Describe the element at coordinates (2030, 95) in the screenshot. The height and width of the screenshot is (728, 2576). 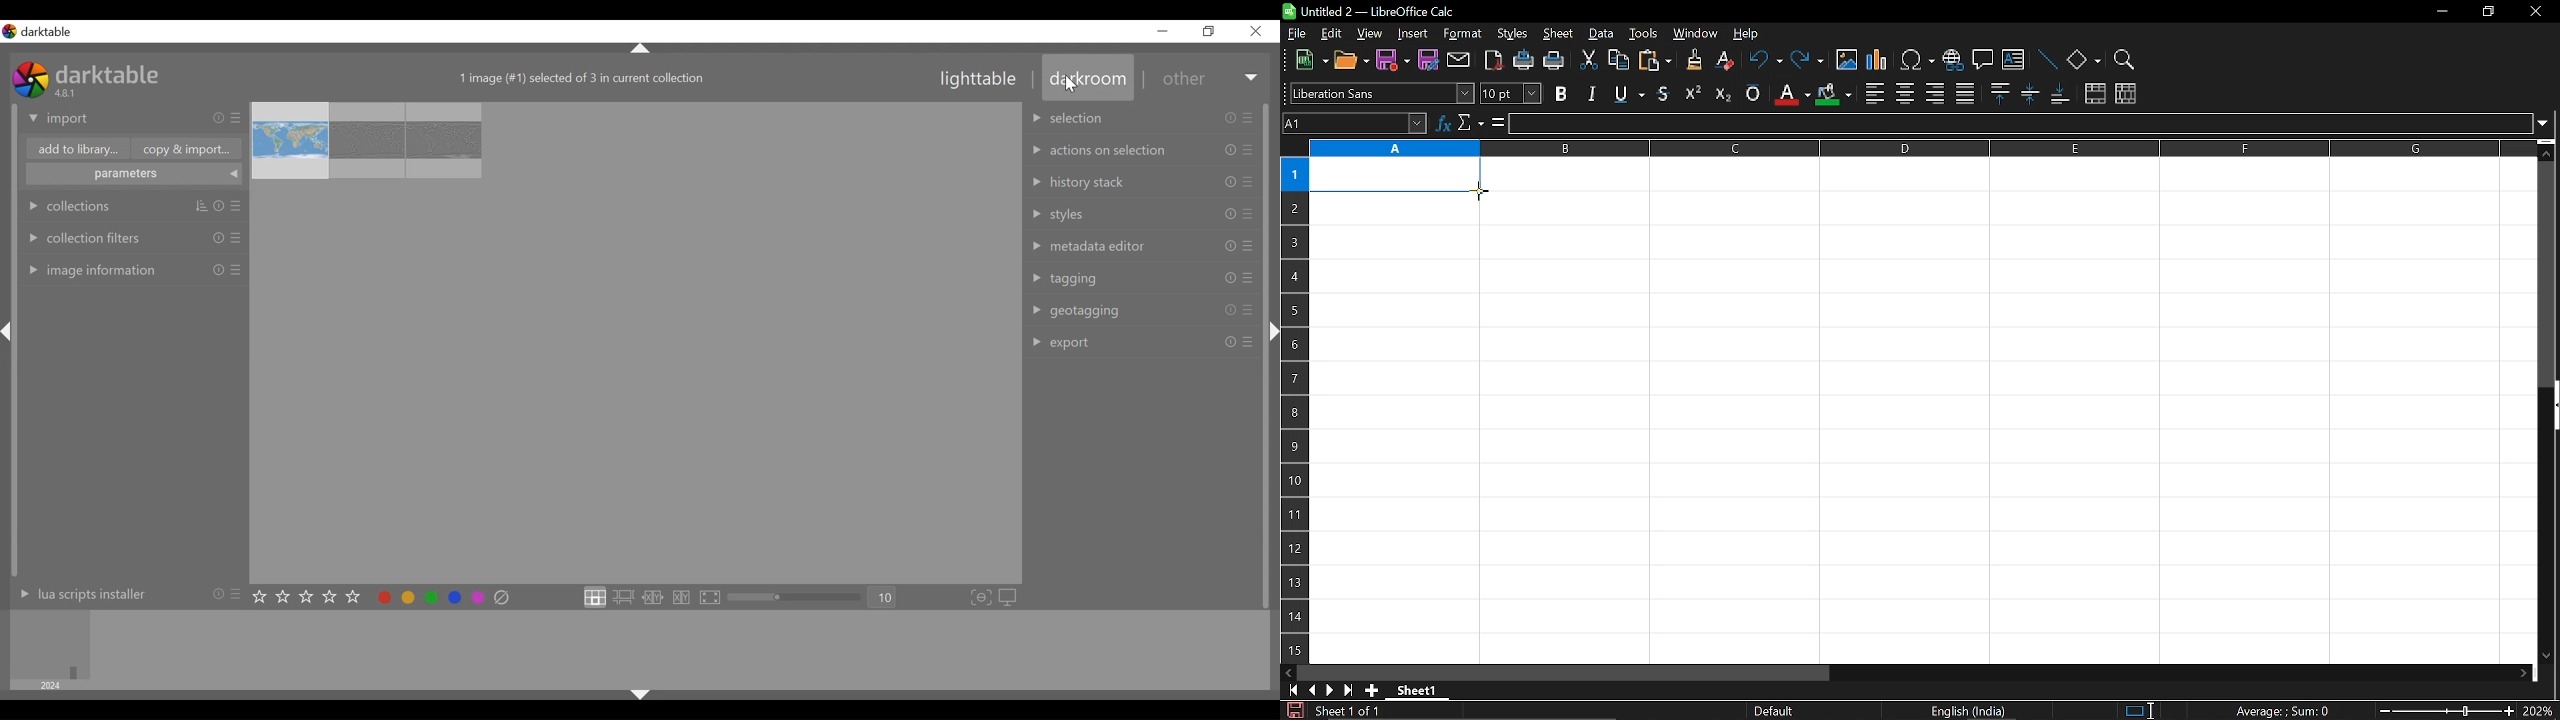
I see `center vertically` at that location.